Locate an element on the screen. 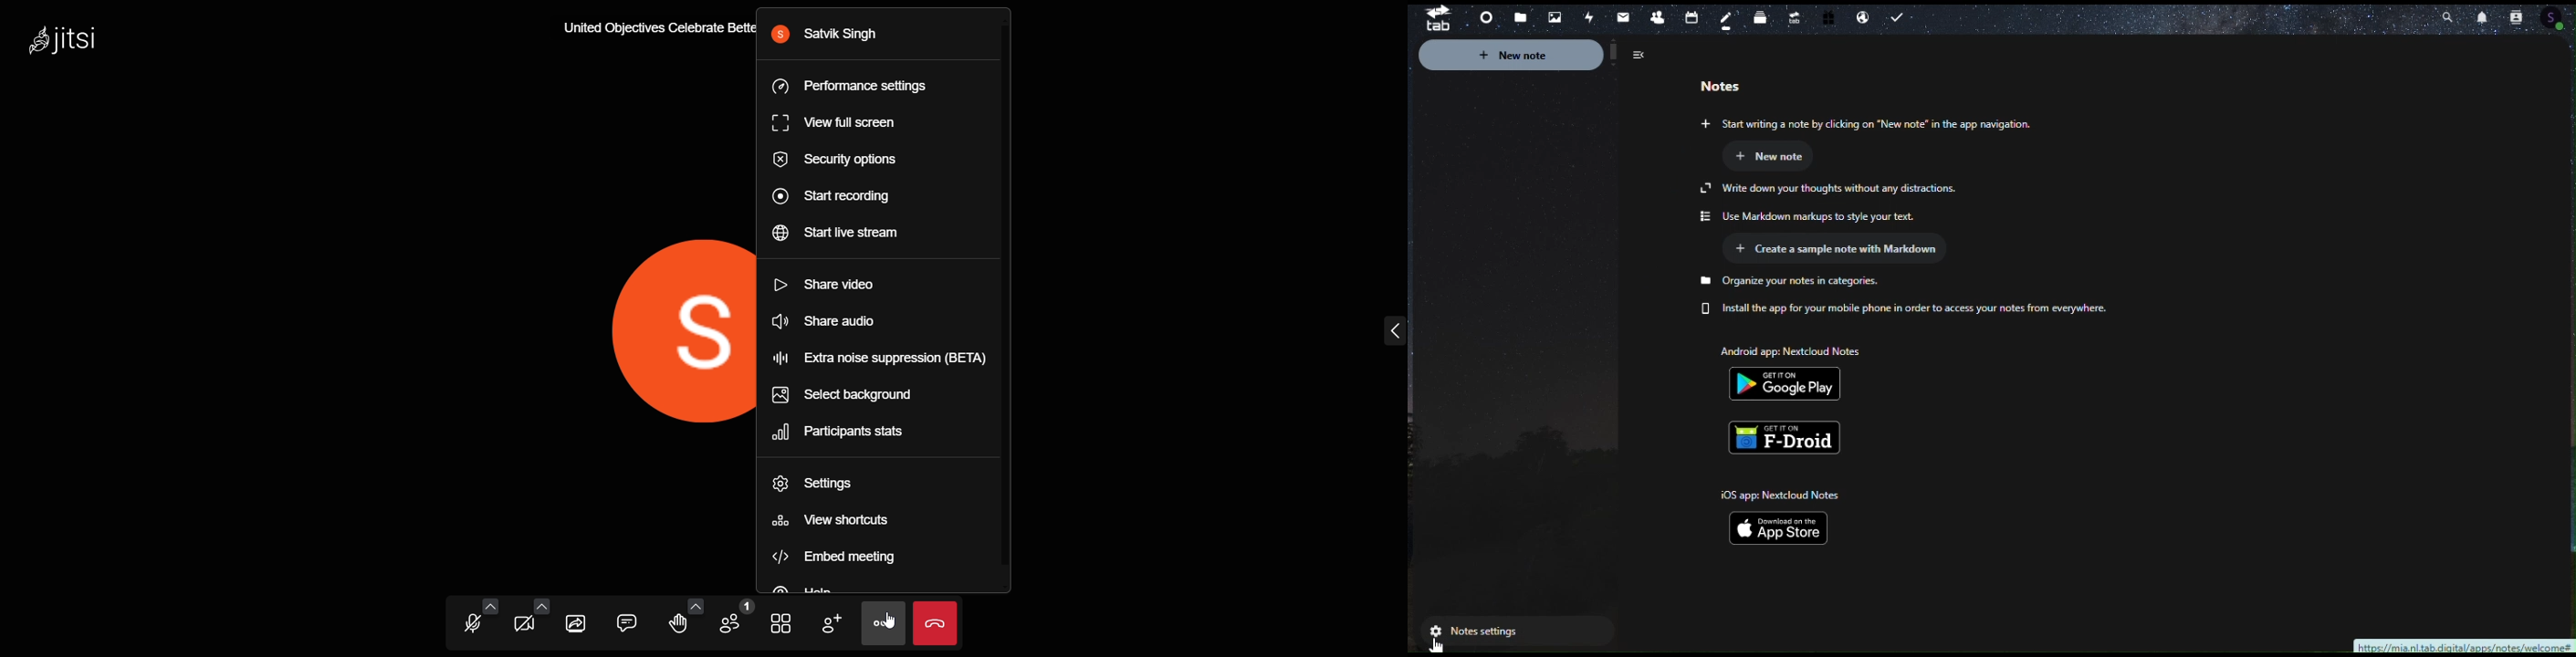  Notifications is located at coordinates (2487, 18).